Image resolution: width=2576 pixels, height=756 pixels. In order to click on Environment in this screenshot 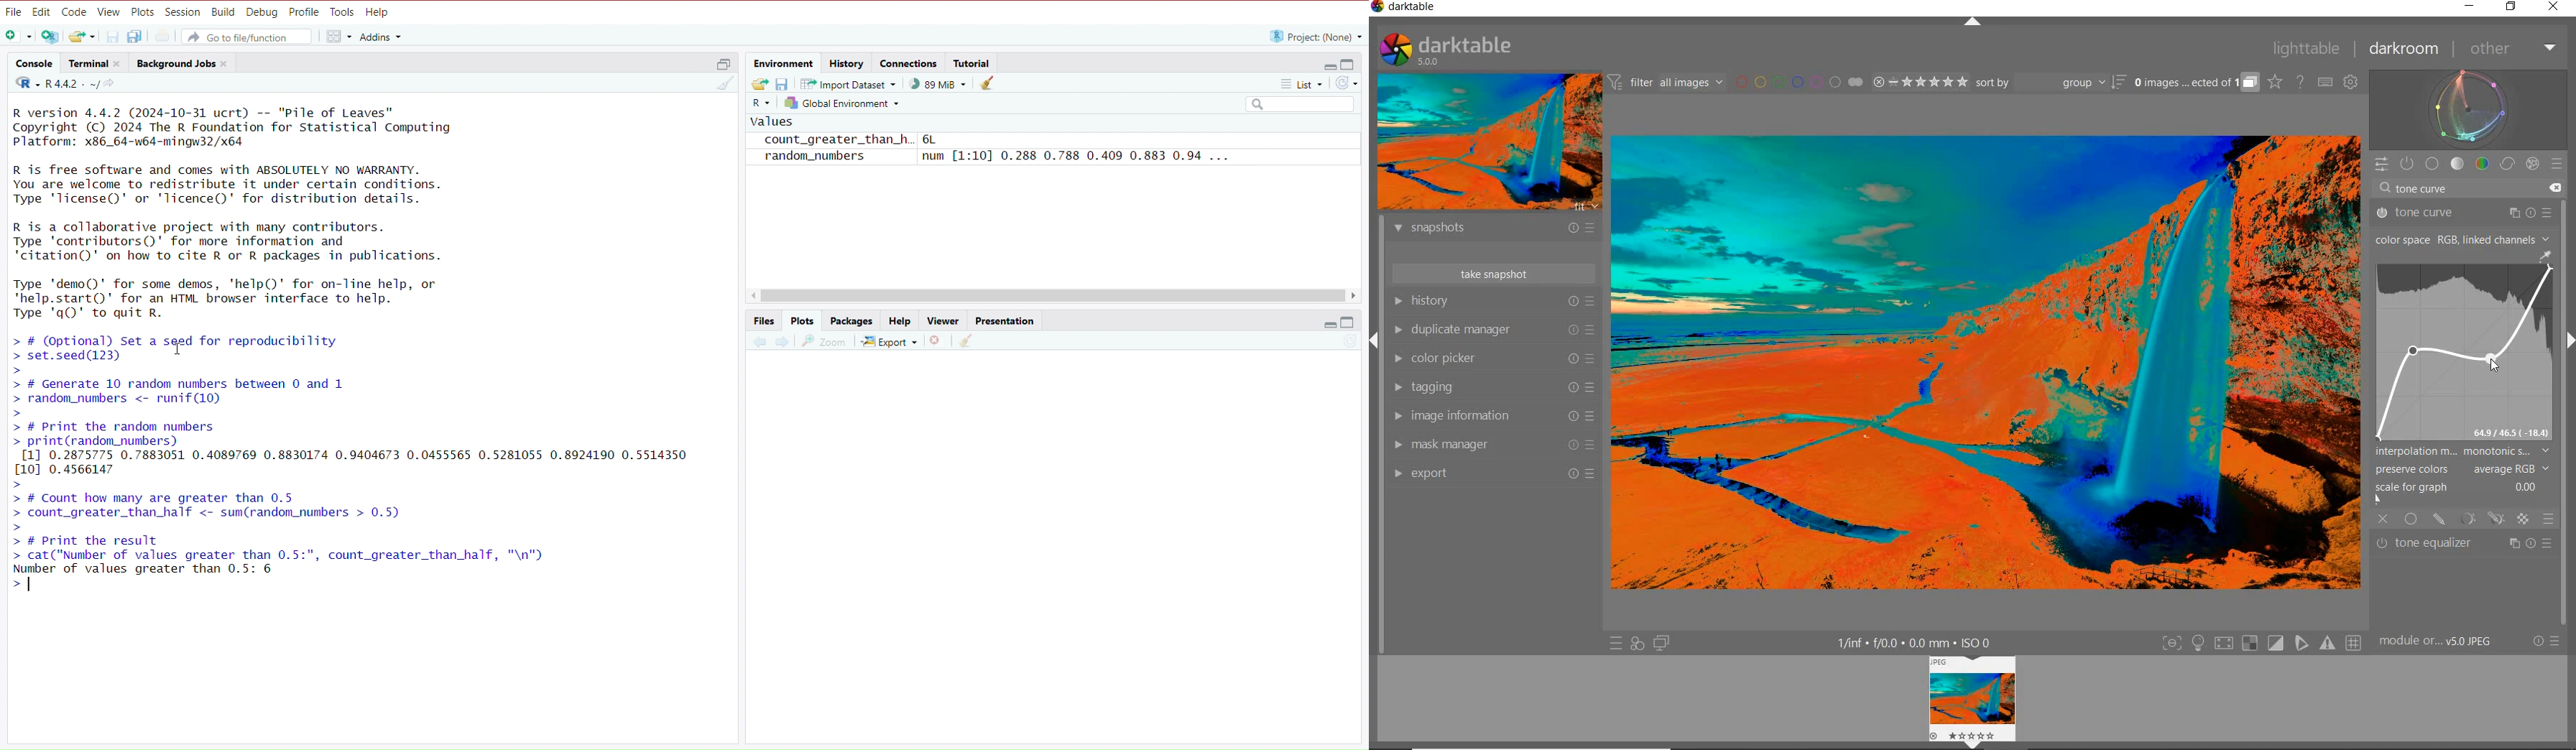, I will do `click(784, 62)`.